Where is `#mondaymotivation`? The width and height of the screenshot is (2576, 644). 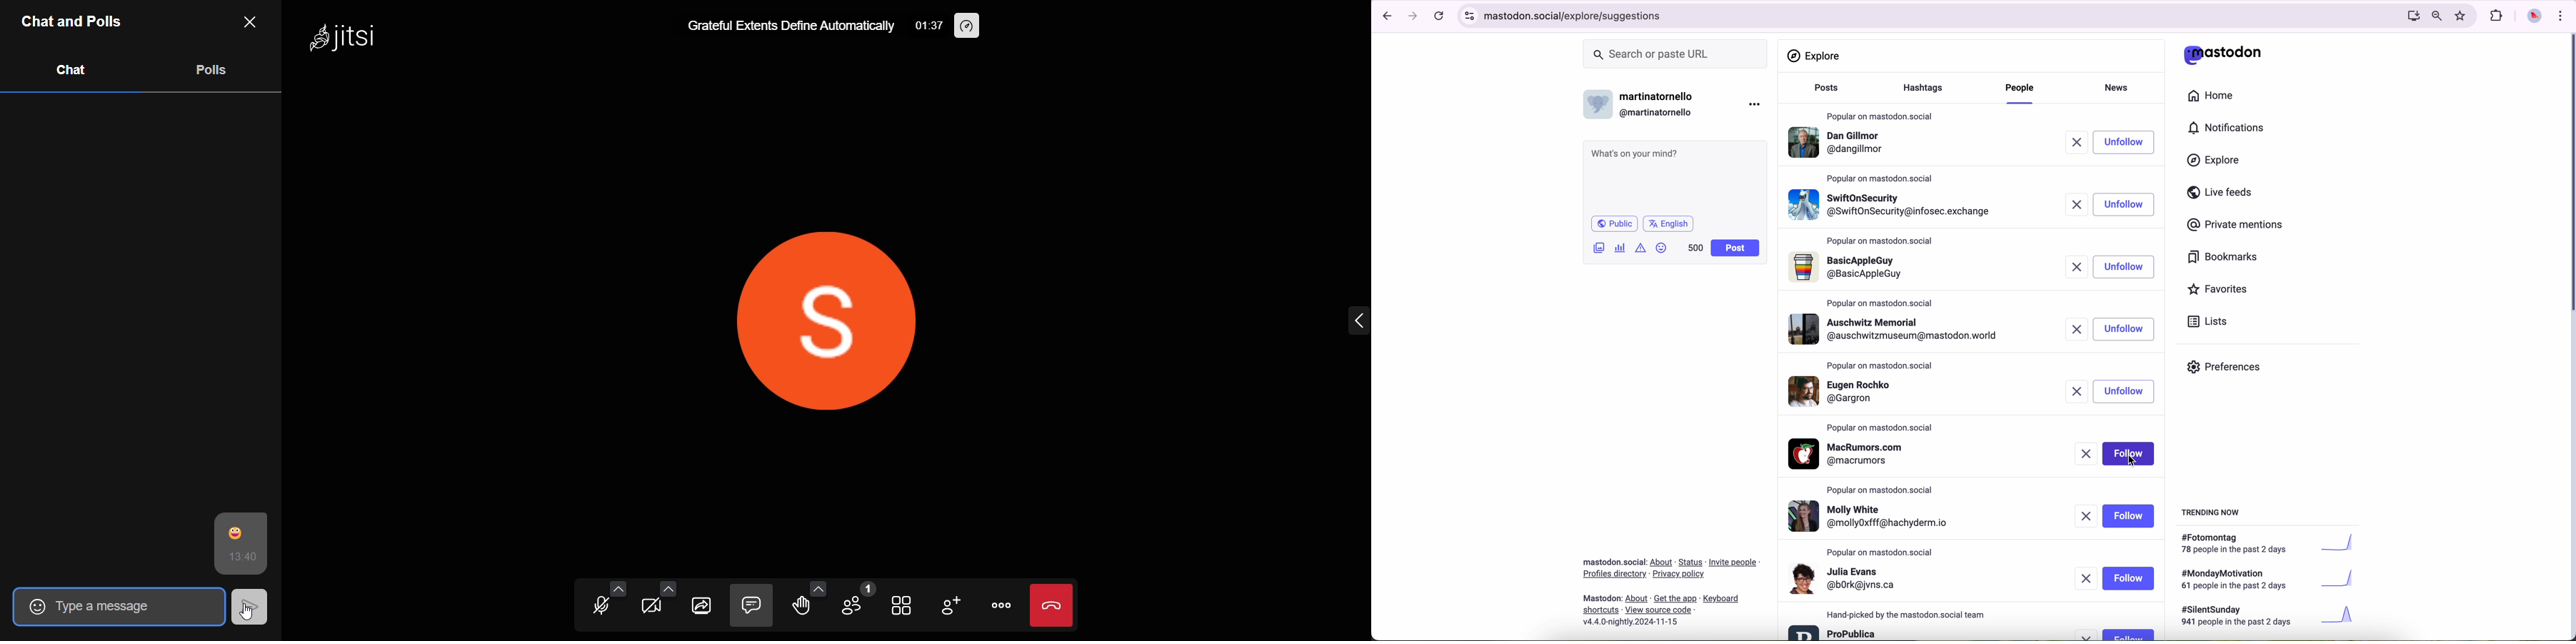 #mondaymotivation is located at coordinates (2266, 579).